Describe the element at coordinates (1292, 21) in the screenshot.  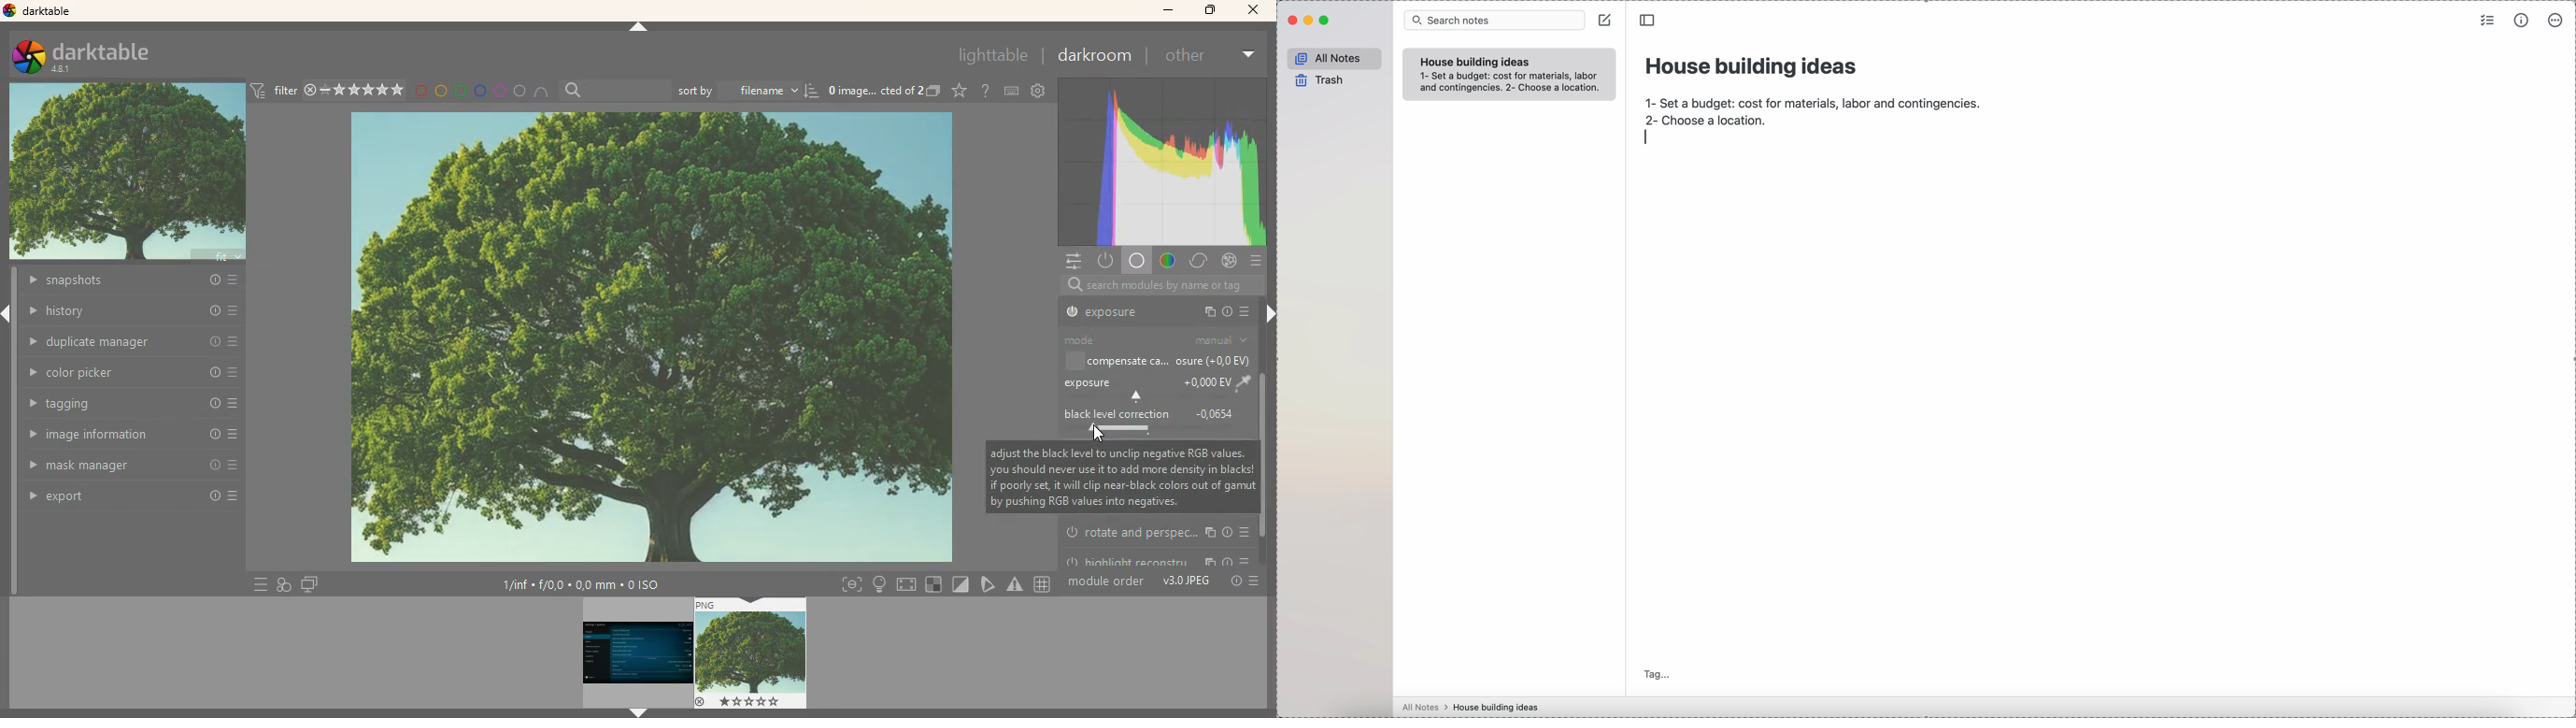
I see `close Simplenote` at that location.